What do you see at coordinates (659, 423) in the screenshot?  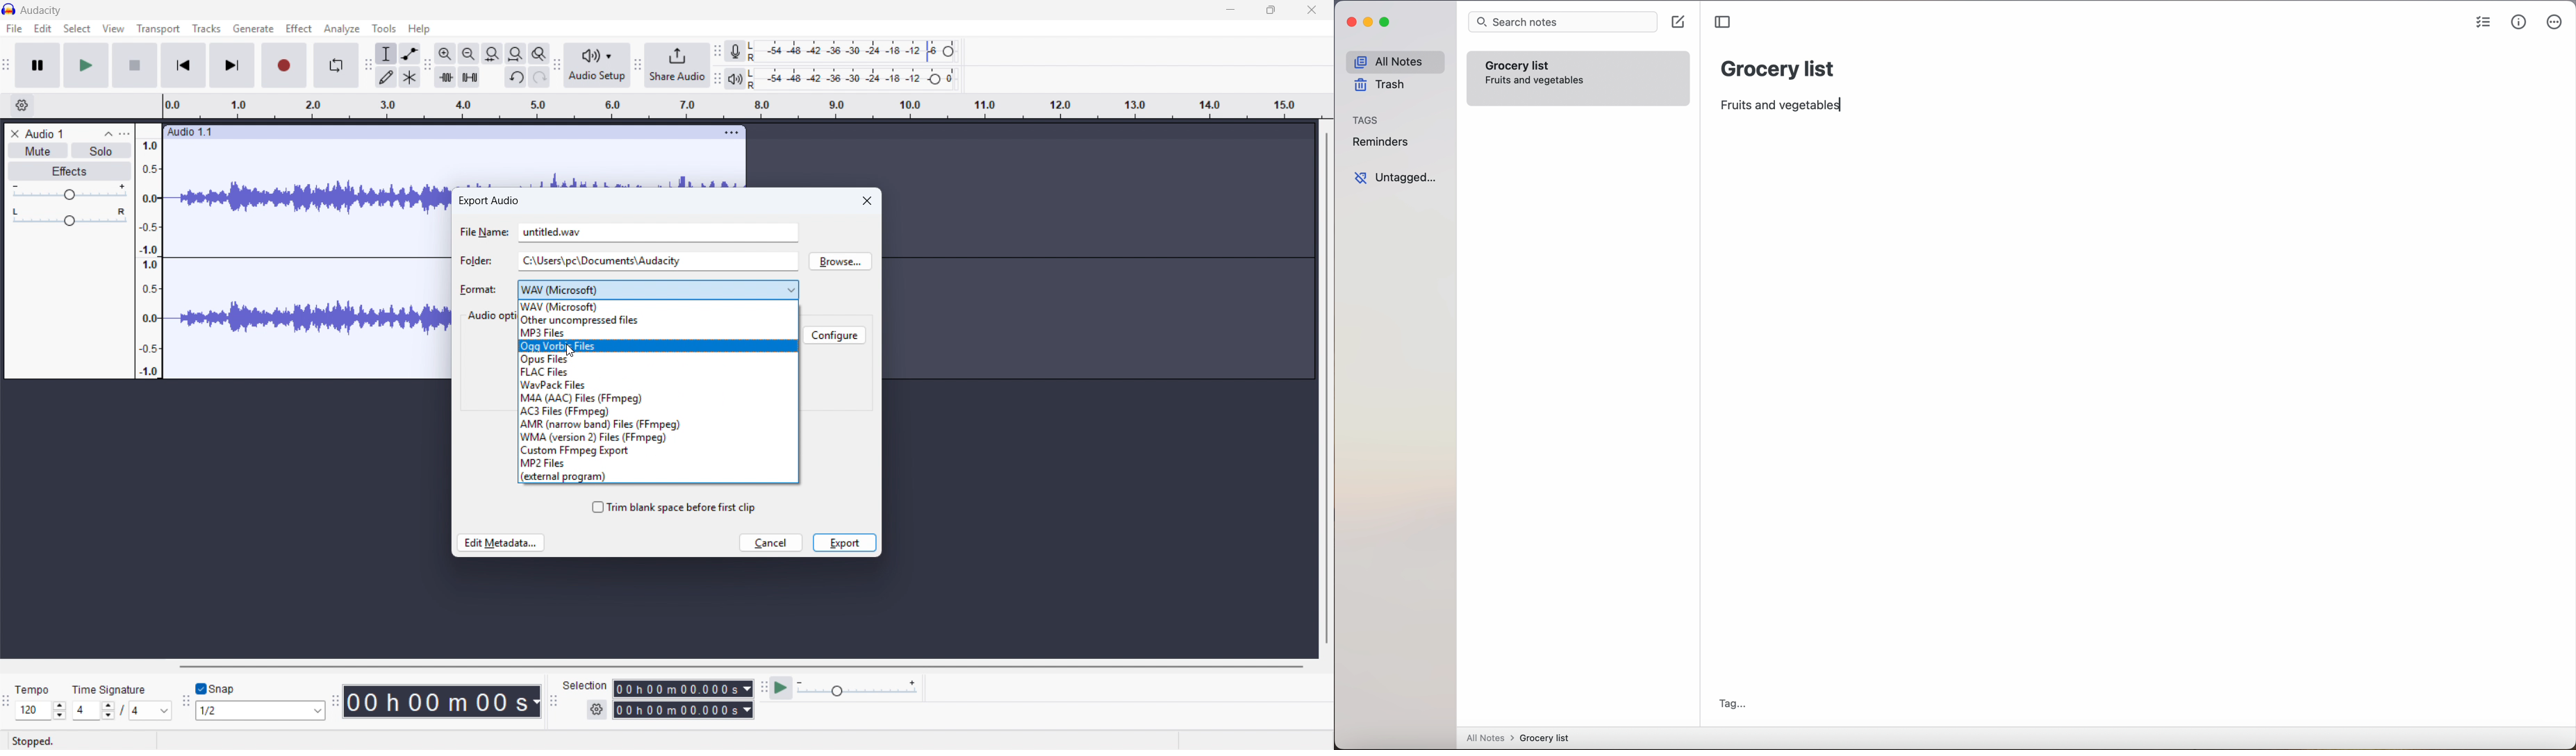 I see `AMR Narrowband` at bounding box center [659, 423].